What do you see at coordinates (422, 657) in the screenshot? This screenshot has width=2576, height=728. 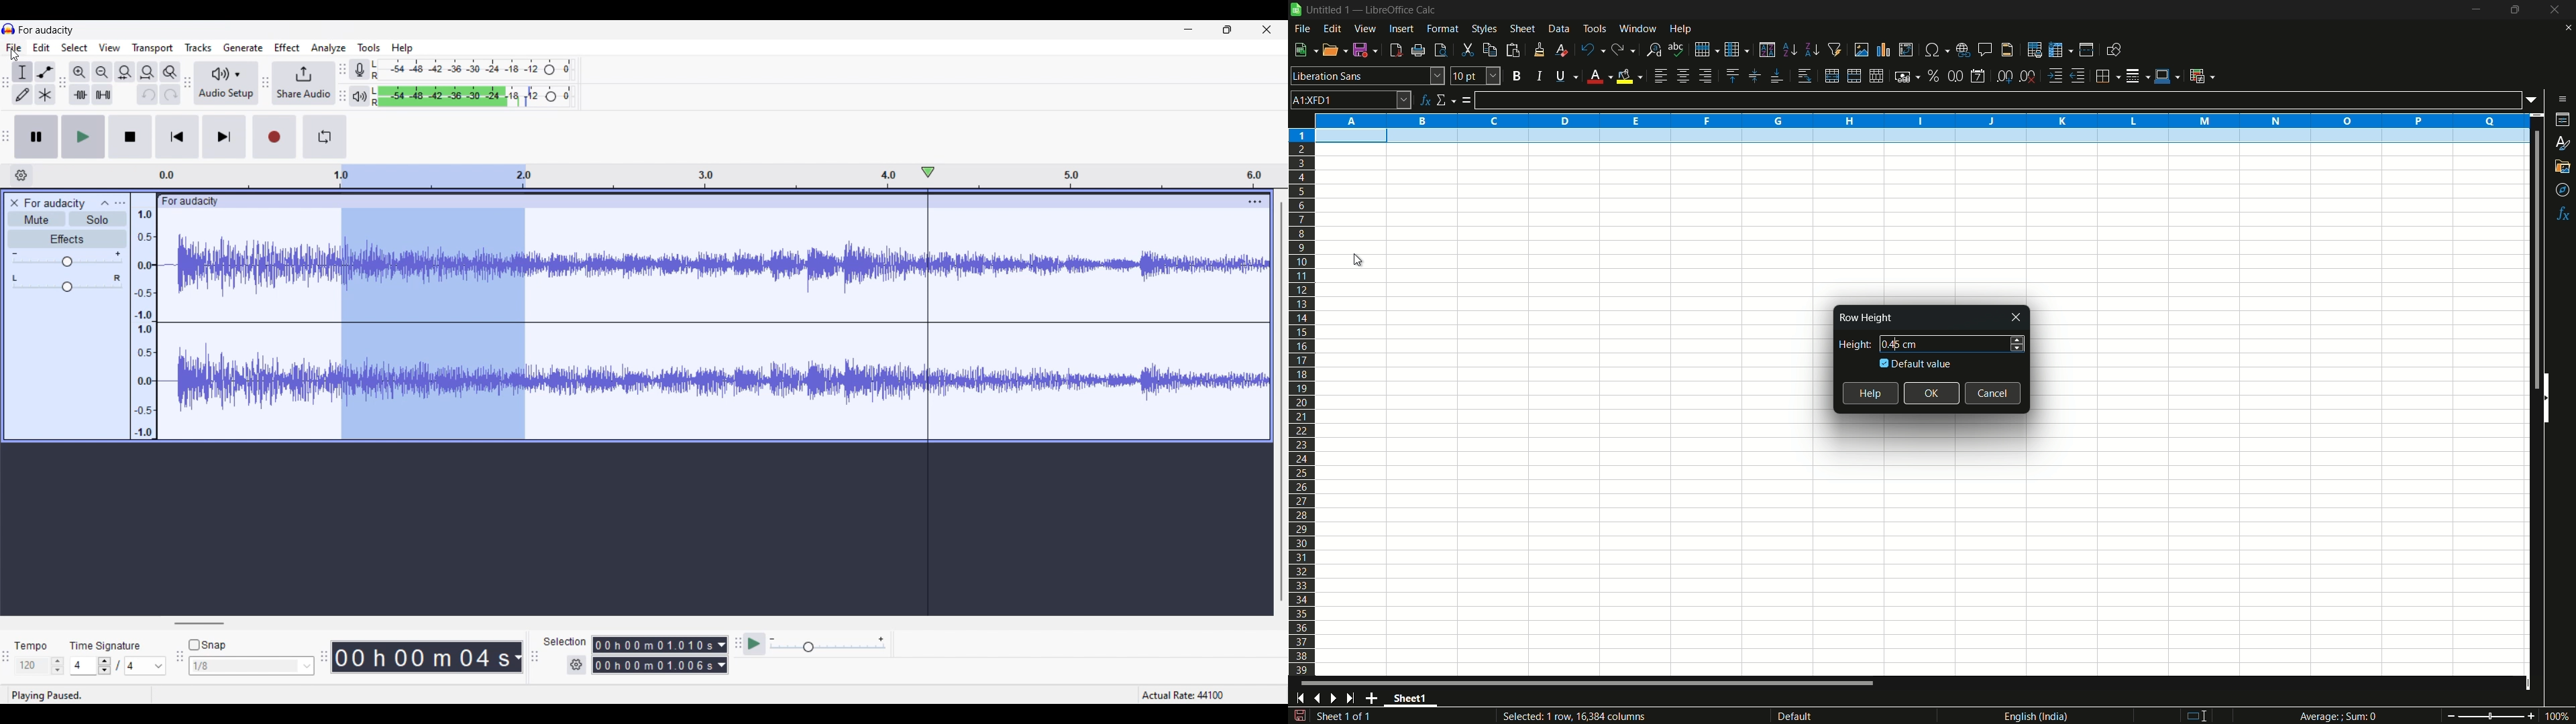 I see `00 h 00 m 07 s` at bounding box center [422, 657].